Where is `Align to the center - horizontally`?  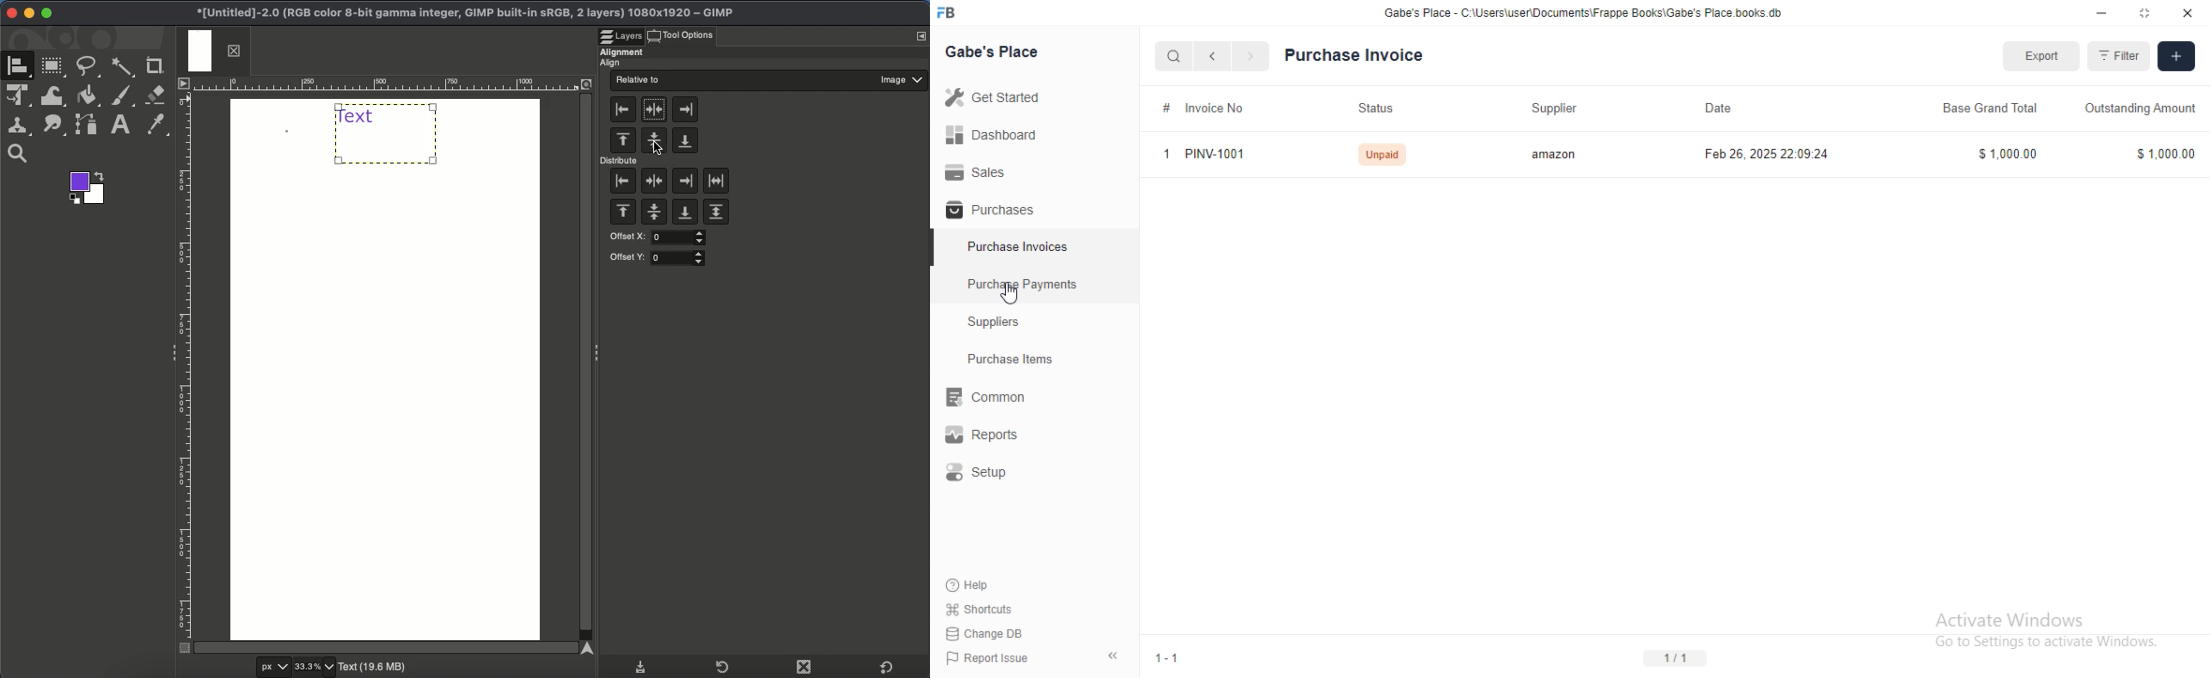 Align to the center - horizontally is located at coordinates (654, 141).